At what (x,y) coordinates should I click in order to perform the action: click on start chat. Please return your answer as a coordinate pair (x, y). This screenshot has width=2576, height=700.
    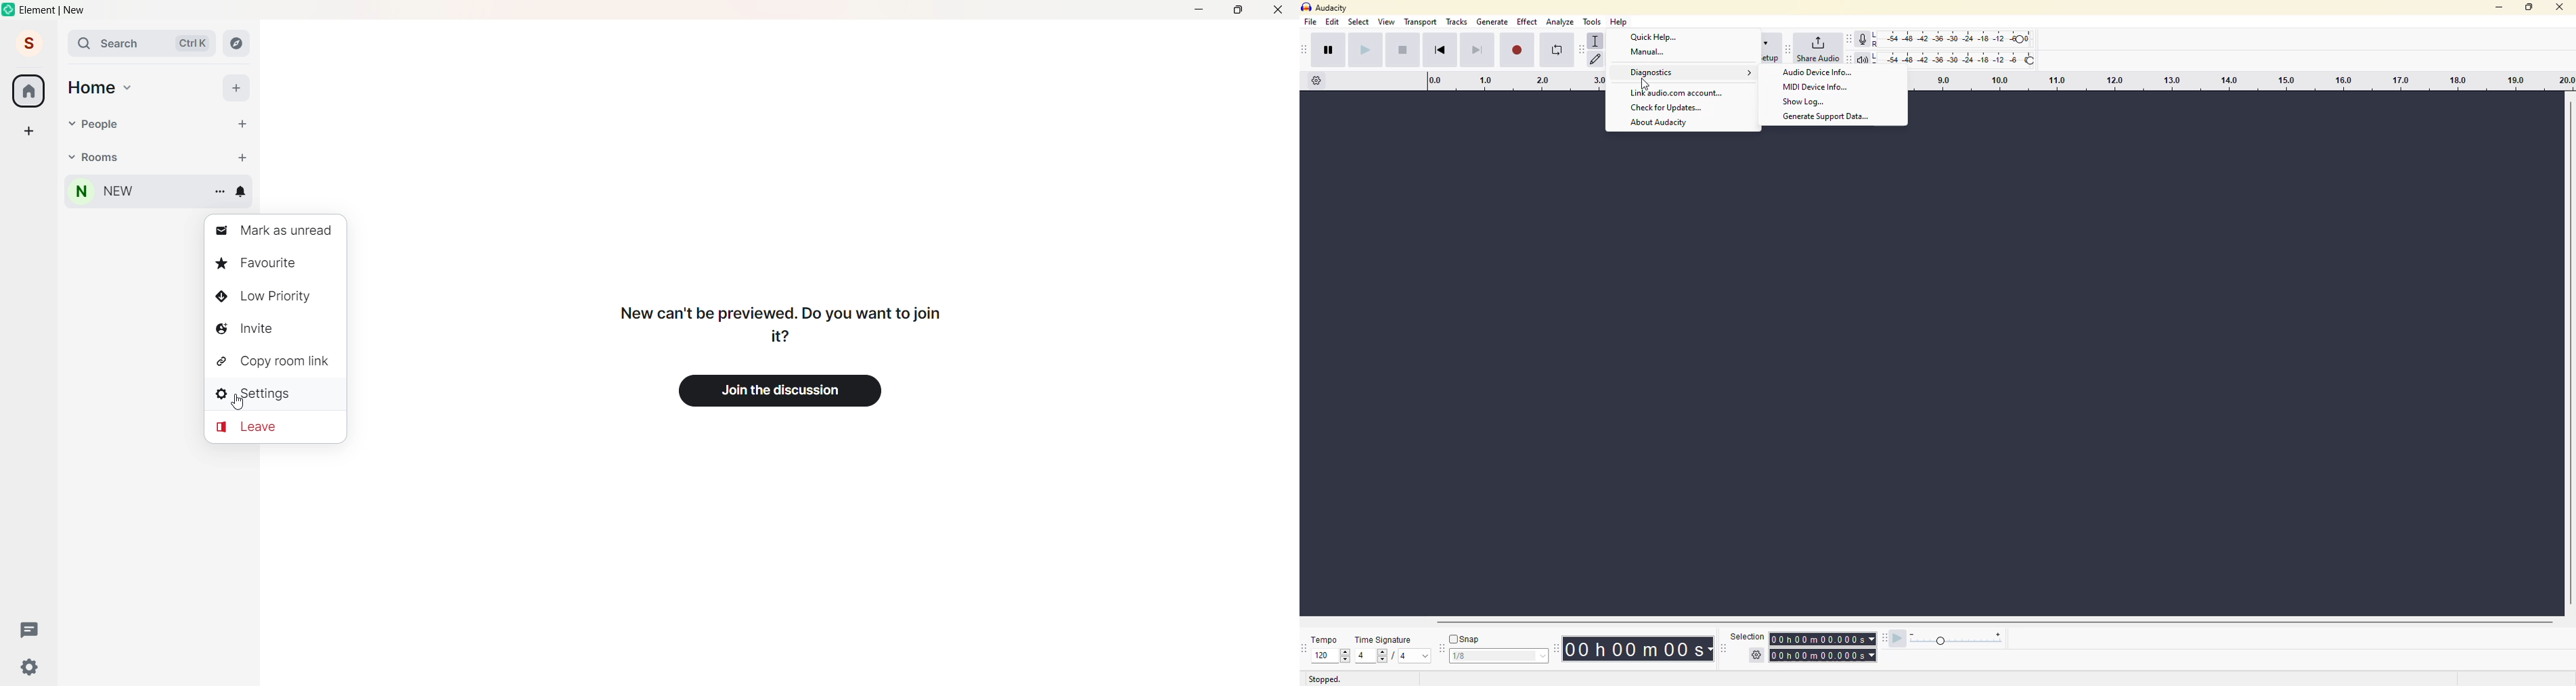
    Looking at the image, I should click on (234, 122).